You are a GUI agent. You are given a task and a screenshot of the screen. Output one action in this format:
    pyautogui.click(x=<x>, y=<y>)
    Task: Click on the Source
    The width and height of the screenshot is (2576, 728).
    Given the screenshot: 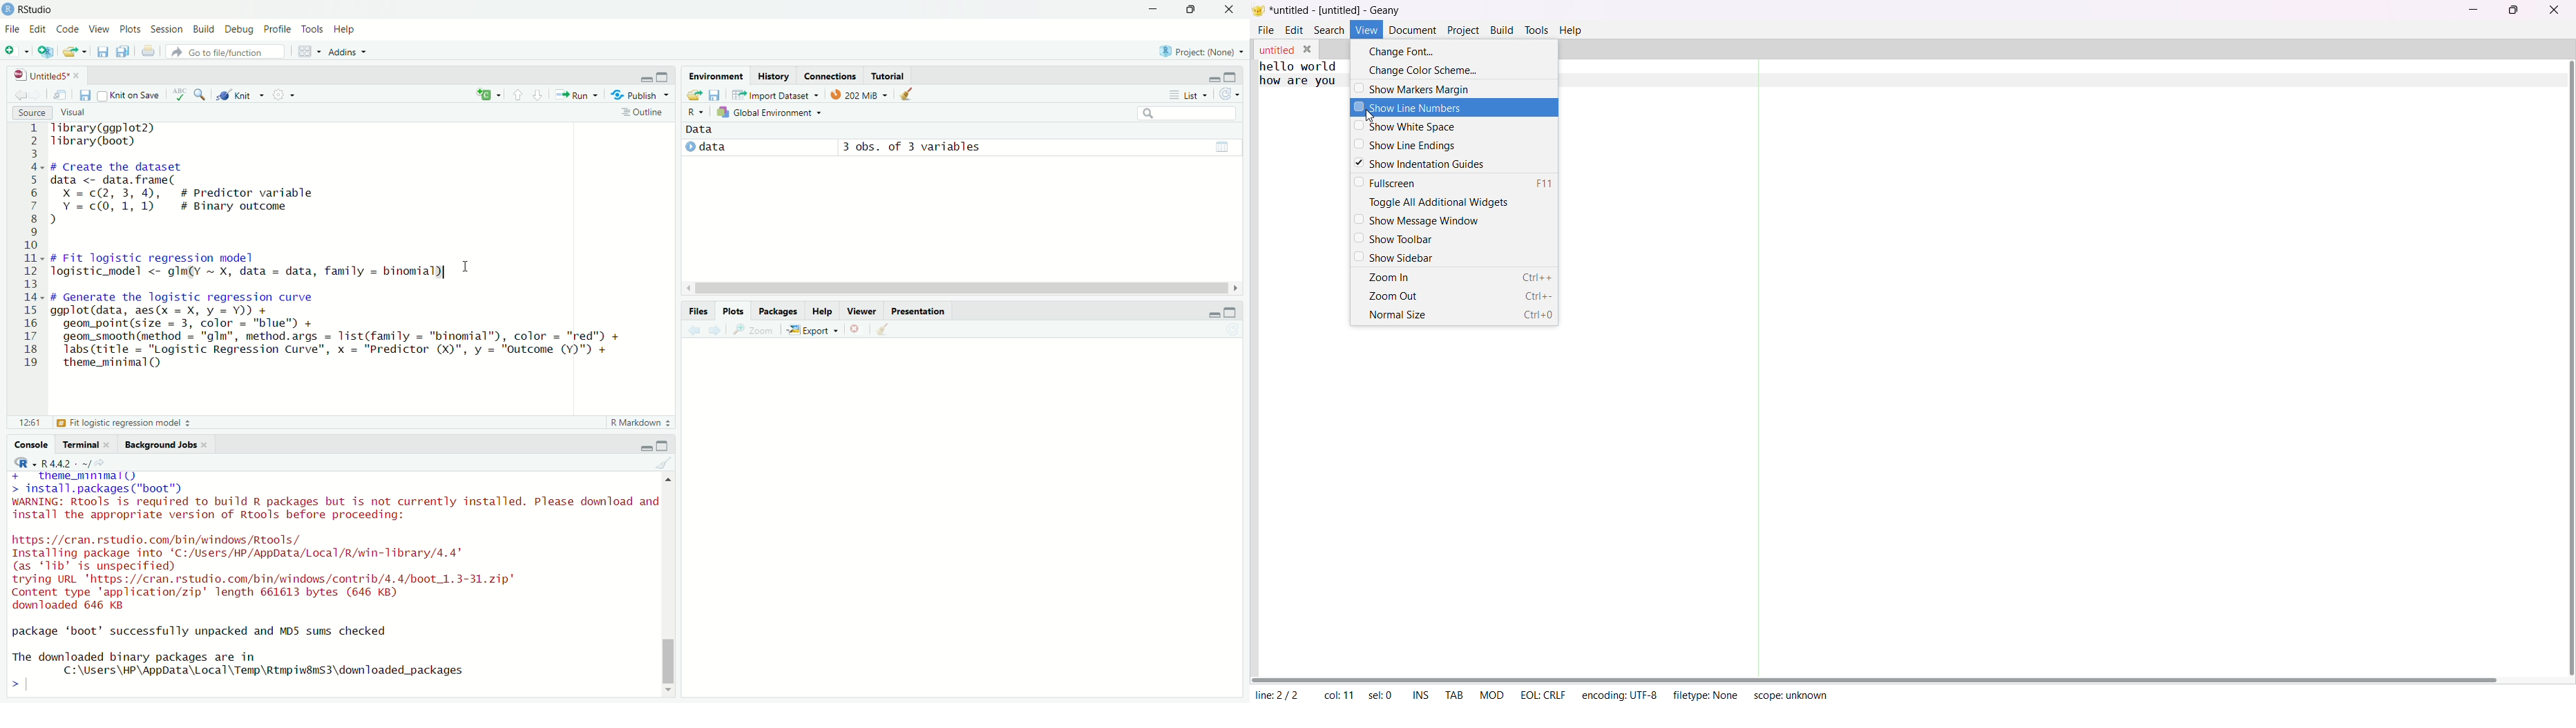 What is the action you would take?
    pyautogui.click(x=33, y=113)
    